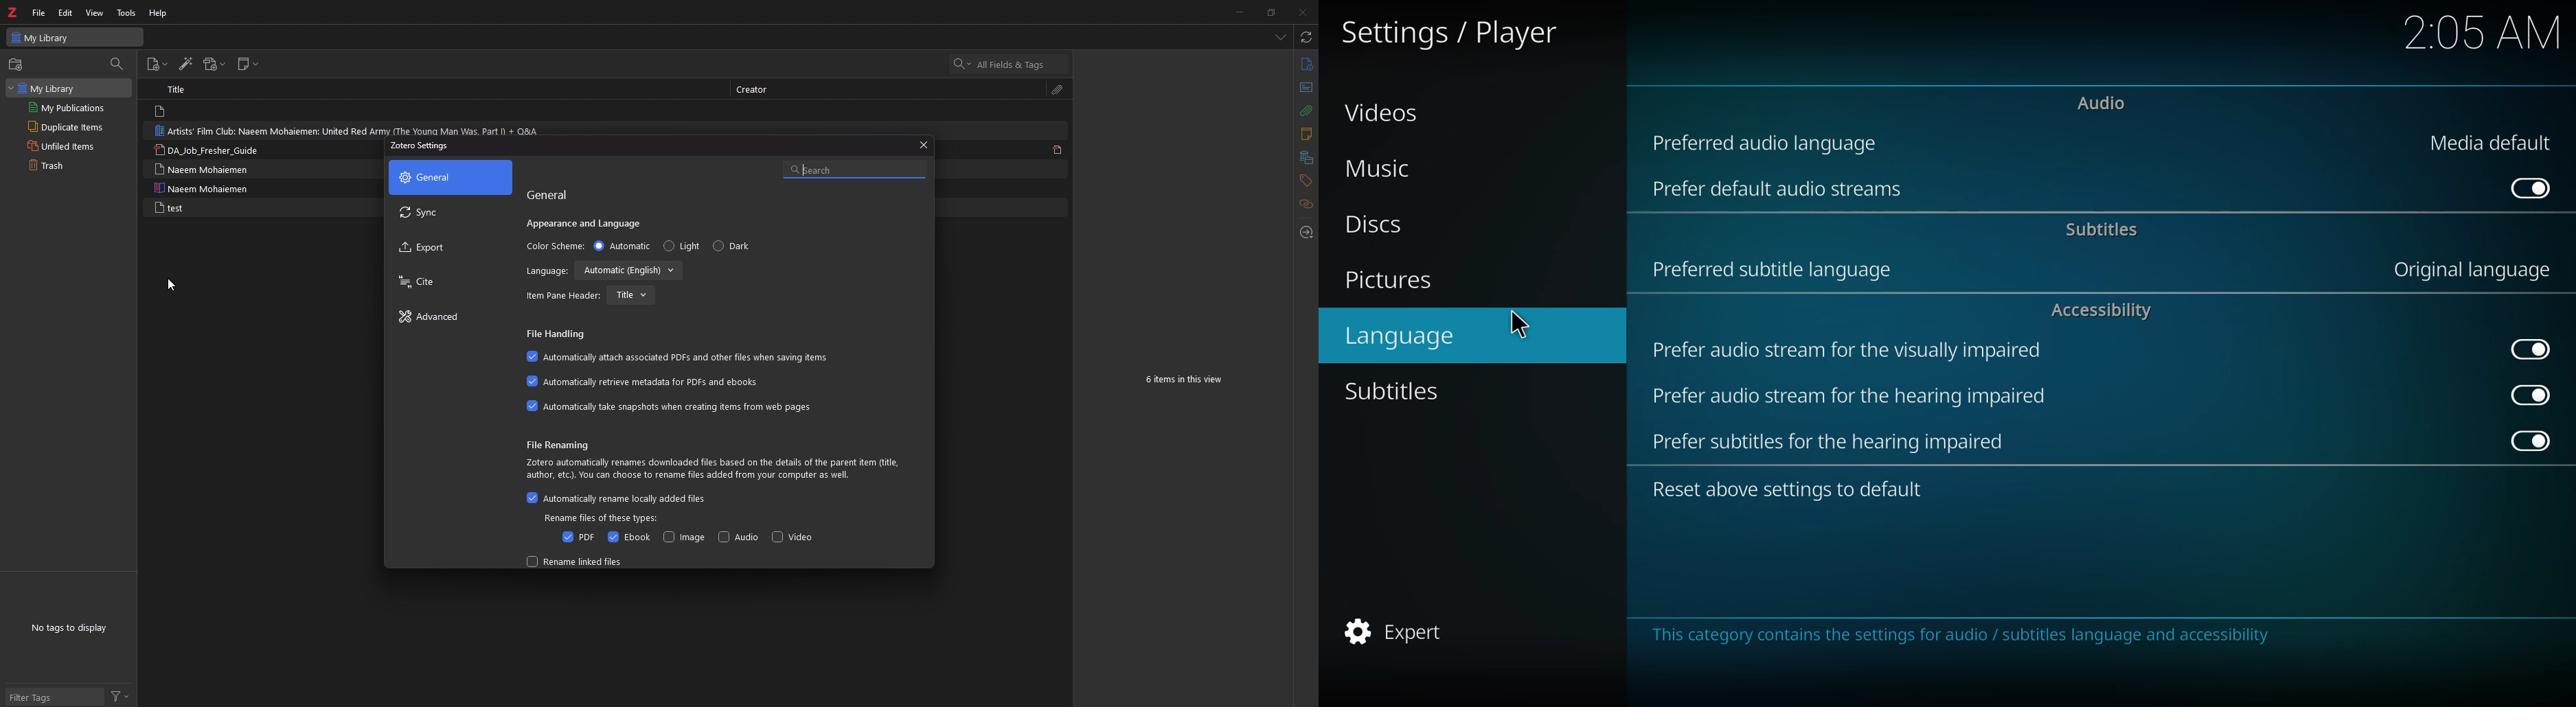 The width and height of the screenshot is (2576, 728). Describe the element at coordinates (1405, 335) in the screenshot. I see `language` at that location.